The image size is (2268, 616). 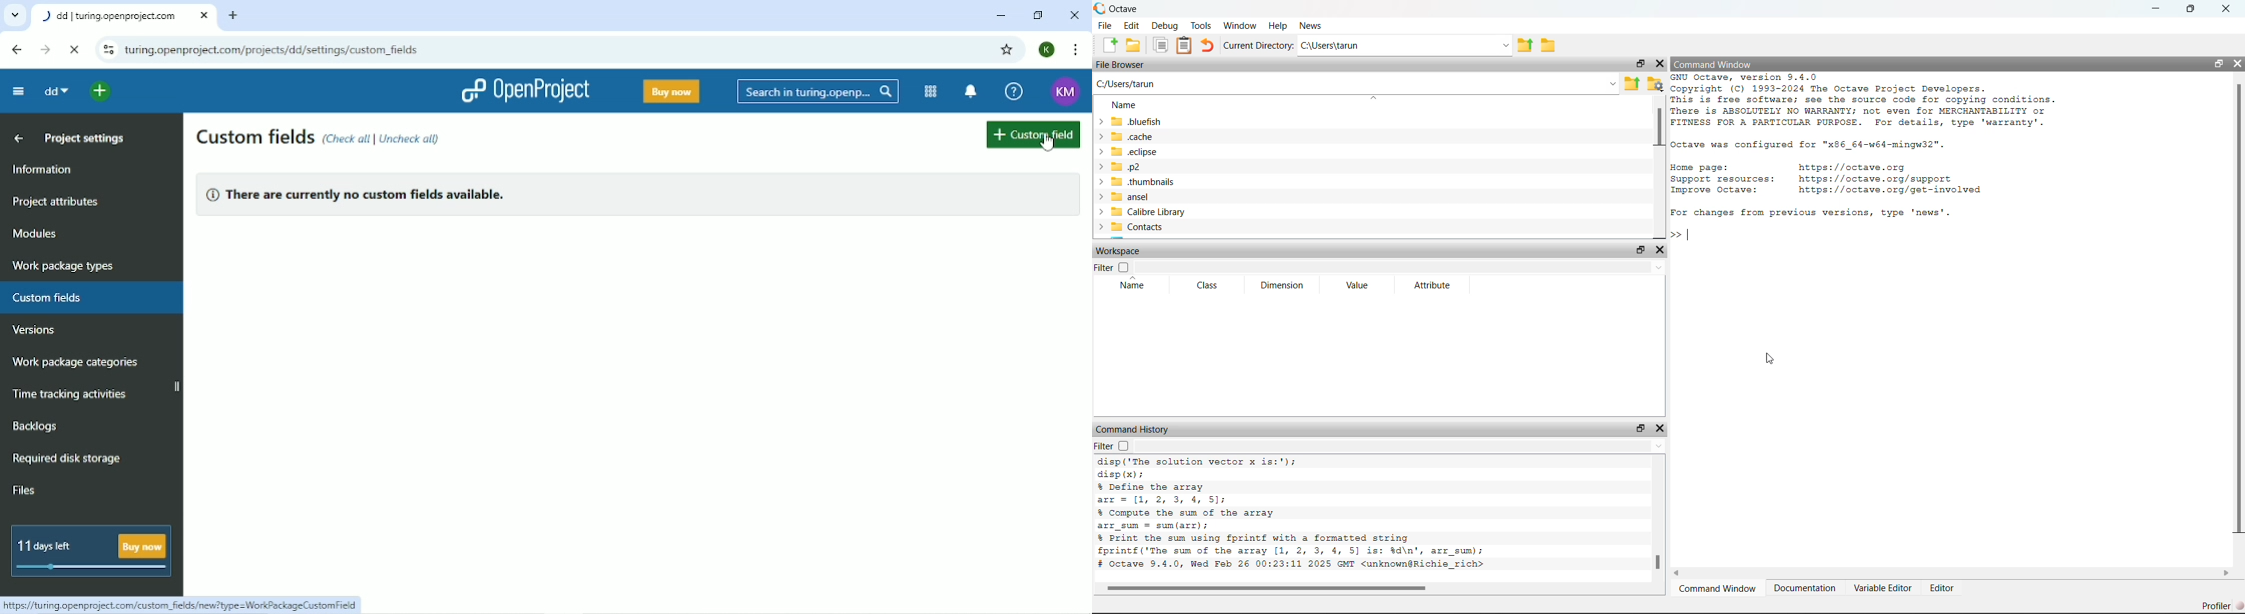 What do you see at coordinates (1124, 446) in the screenshot?
I see `Check box` at bounding box center [1124, 446].